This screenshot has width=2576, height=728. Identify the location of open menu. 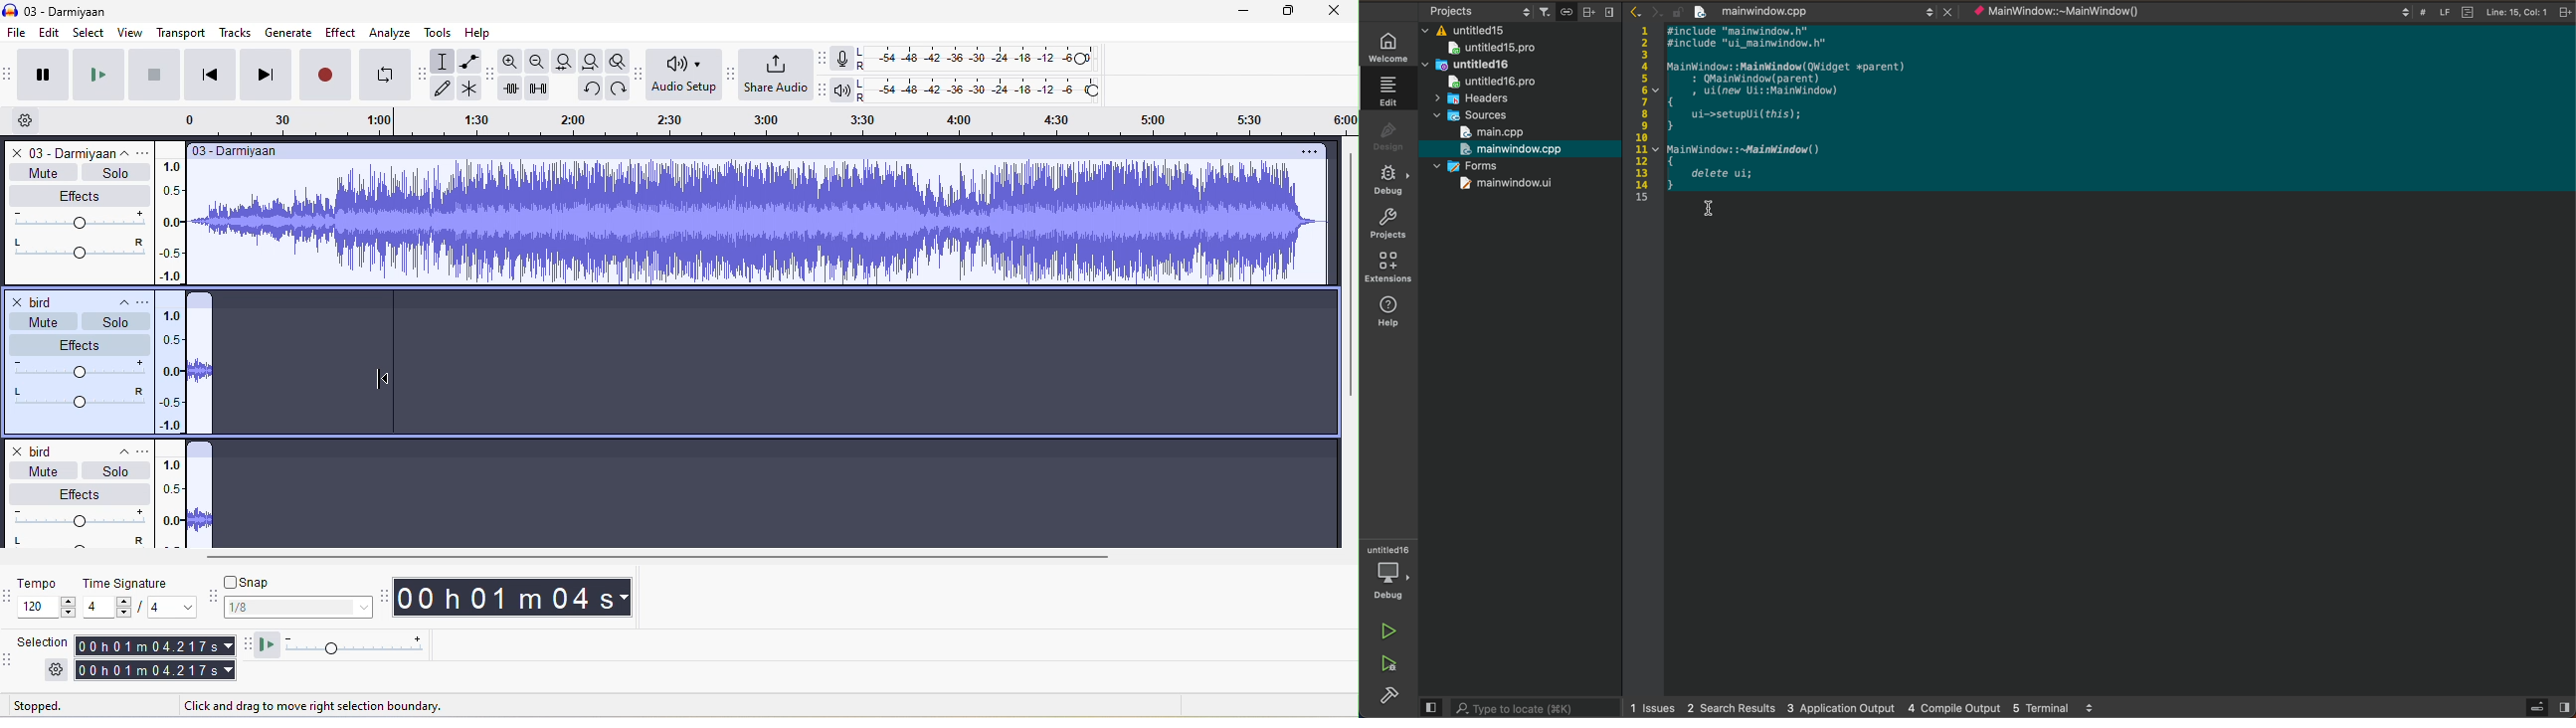
(144, 449).